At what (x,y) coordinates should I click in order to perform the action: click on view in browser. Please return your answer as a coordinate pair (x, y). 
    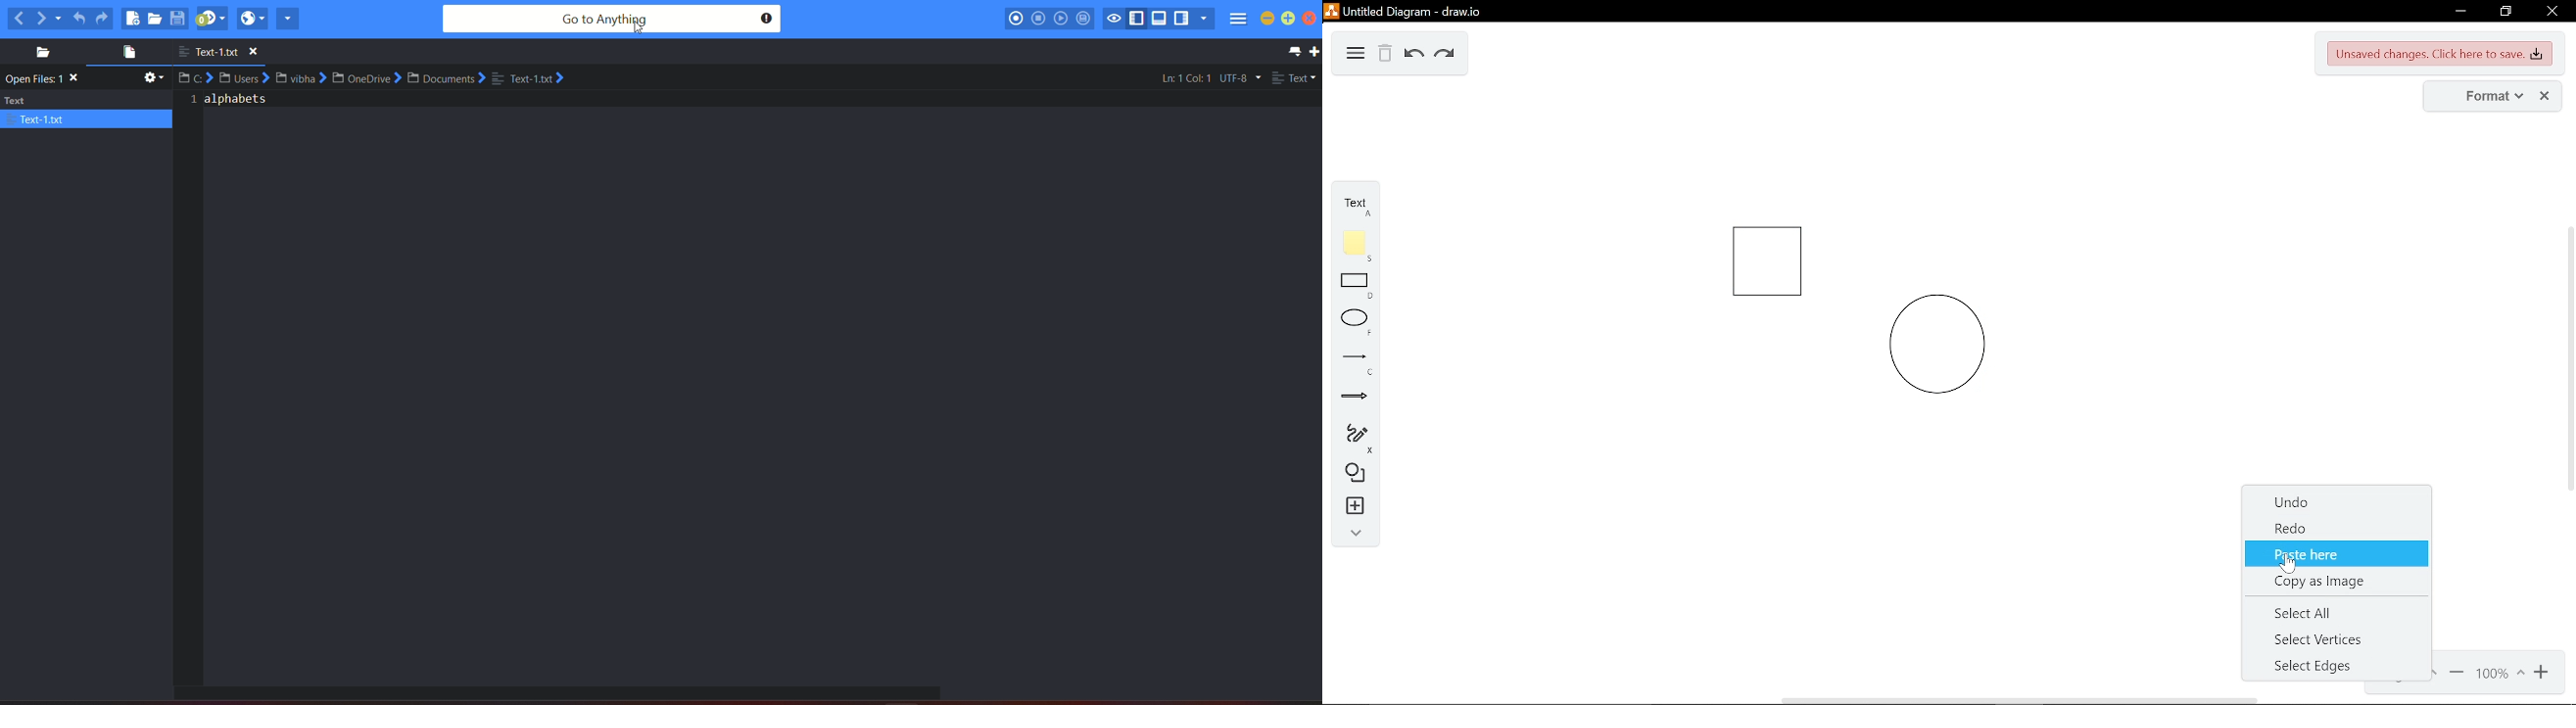
    Looking at the image, I should click on (252, 18).